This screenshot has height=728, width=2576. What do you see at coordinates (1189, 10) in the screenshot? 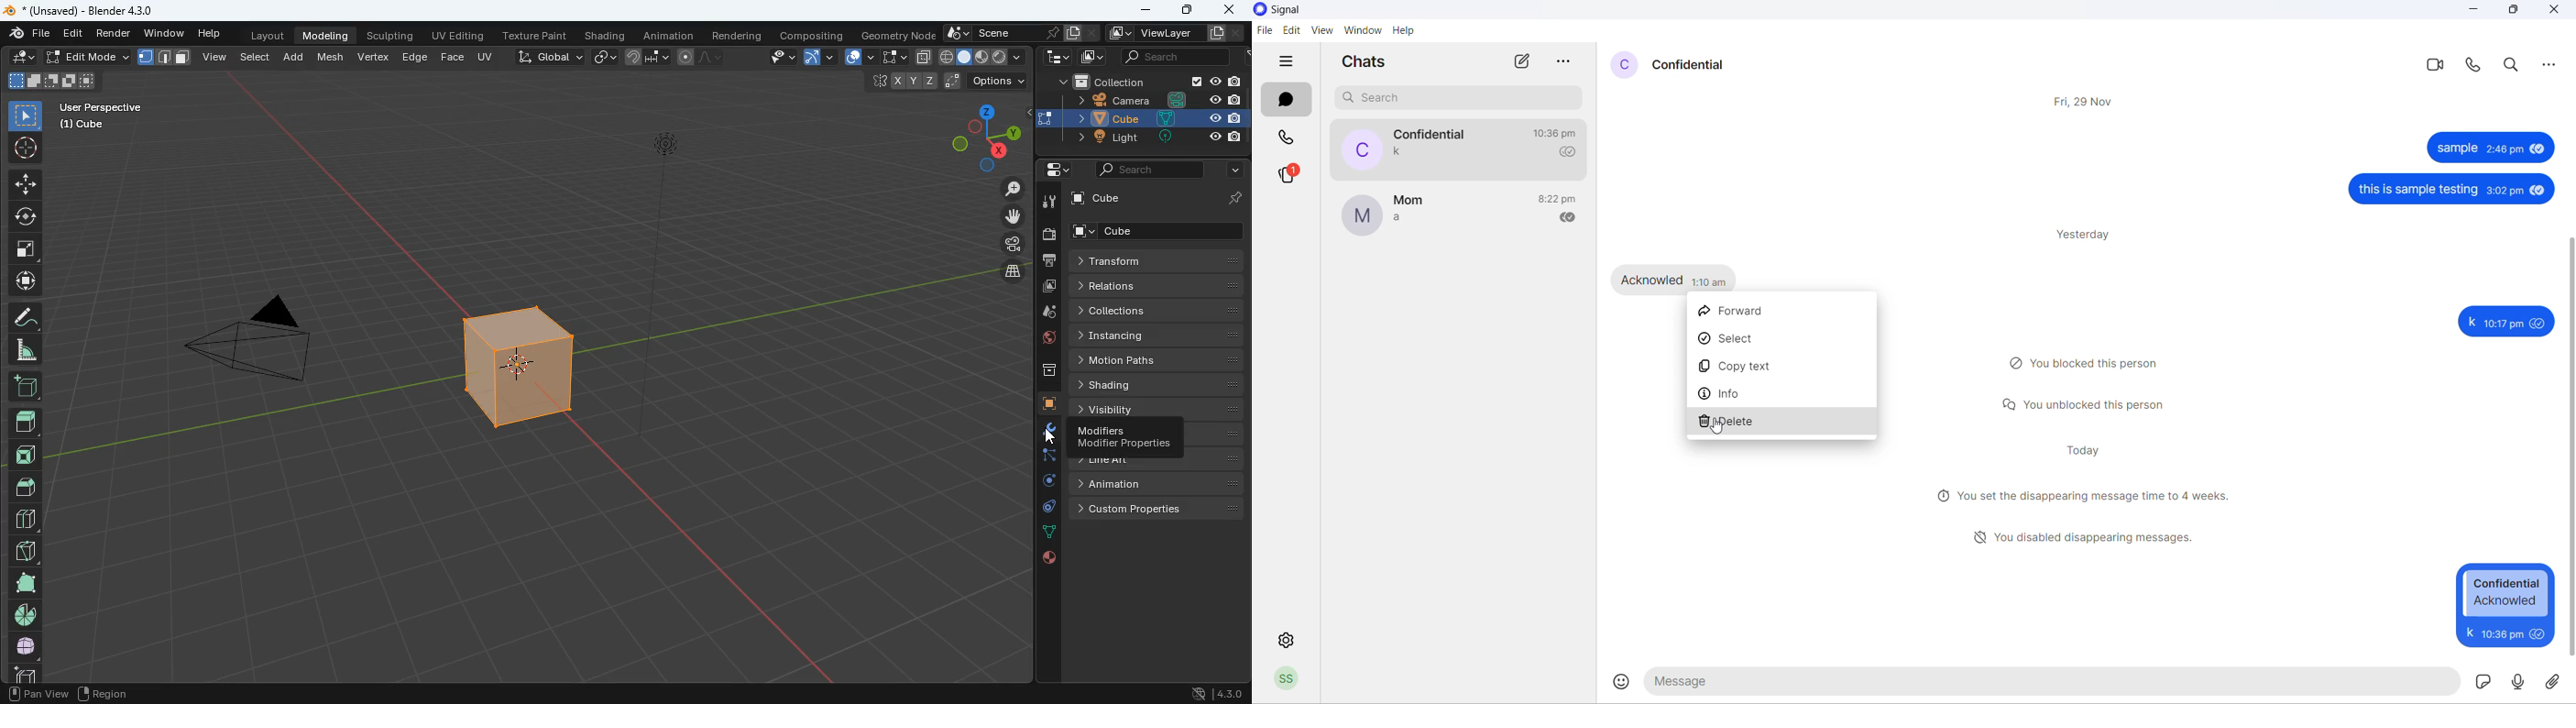
I see `maximize` at bounding box center [1189, 10].